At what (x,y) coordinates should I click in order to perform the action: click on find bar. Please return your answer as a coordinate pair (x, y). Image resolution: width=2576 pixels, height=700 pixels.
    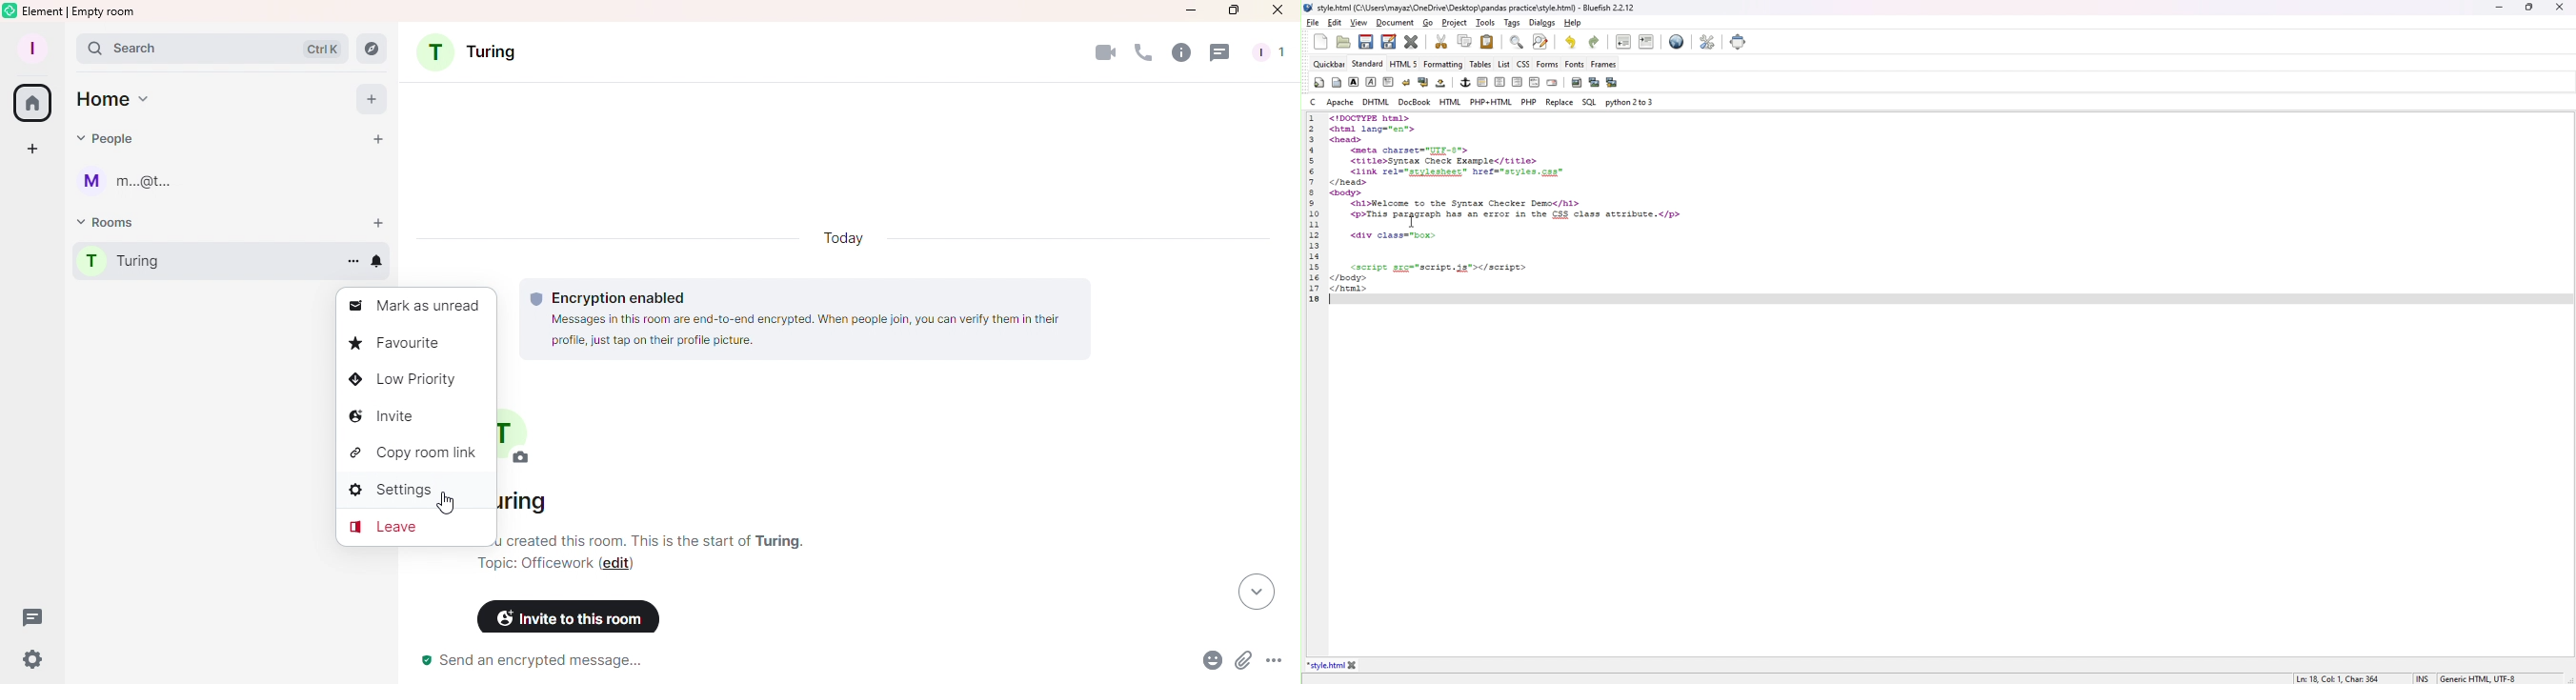
    Looking at the image, I should click on (1517, 42).